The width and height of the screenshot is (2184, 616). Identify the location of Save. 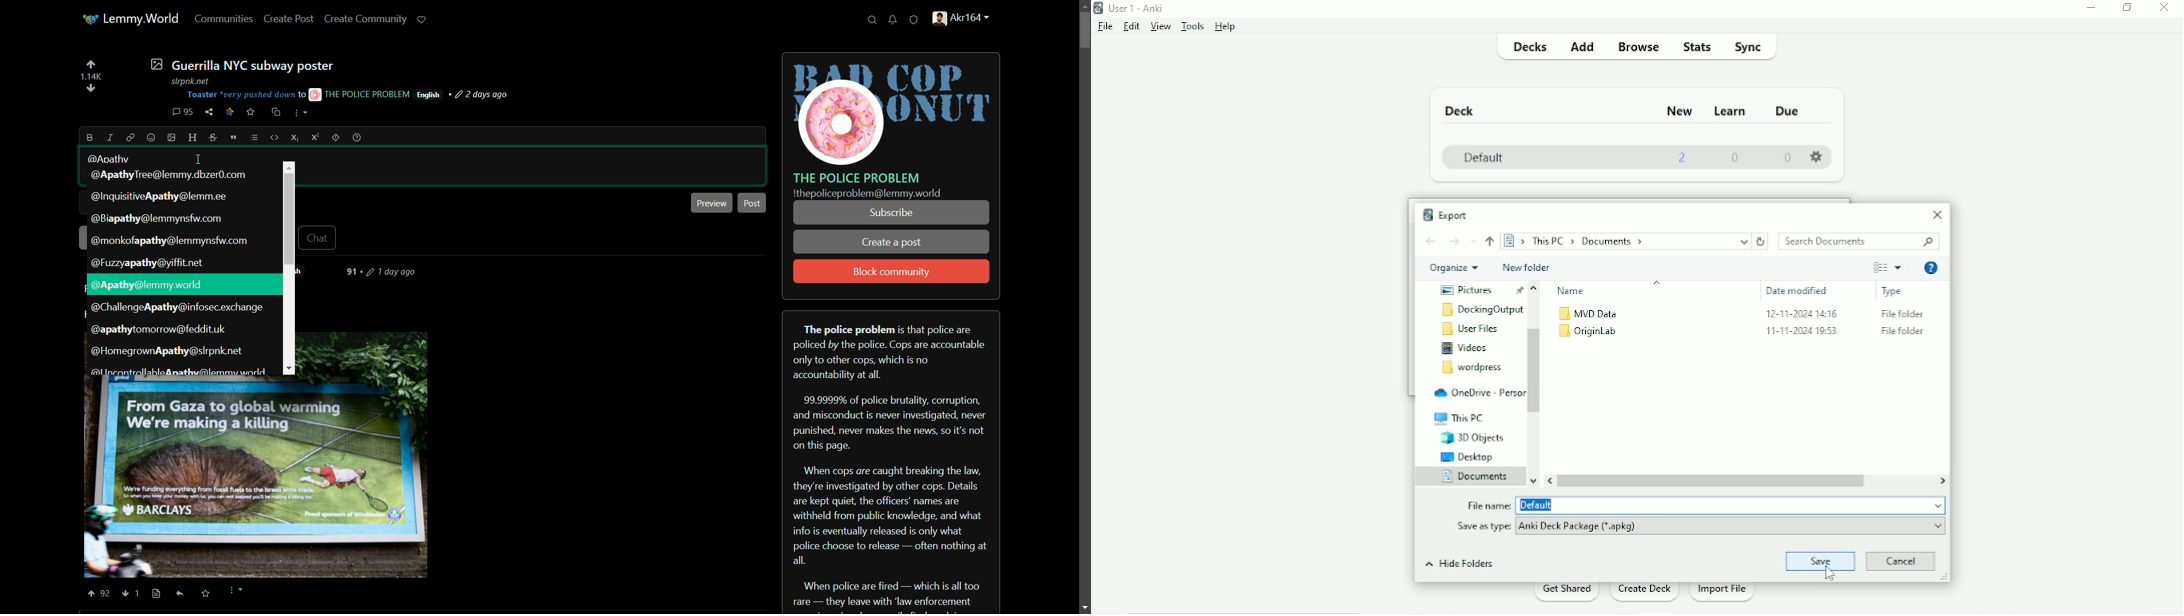
(1820, 564).